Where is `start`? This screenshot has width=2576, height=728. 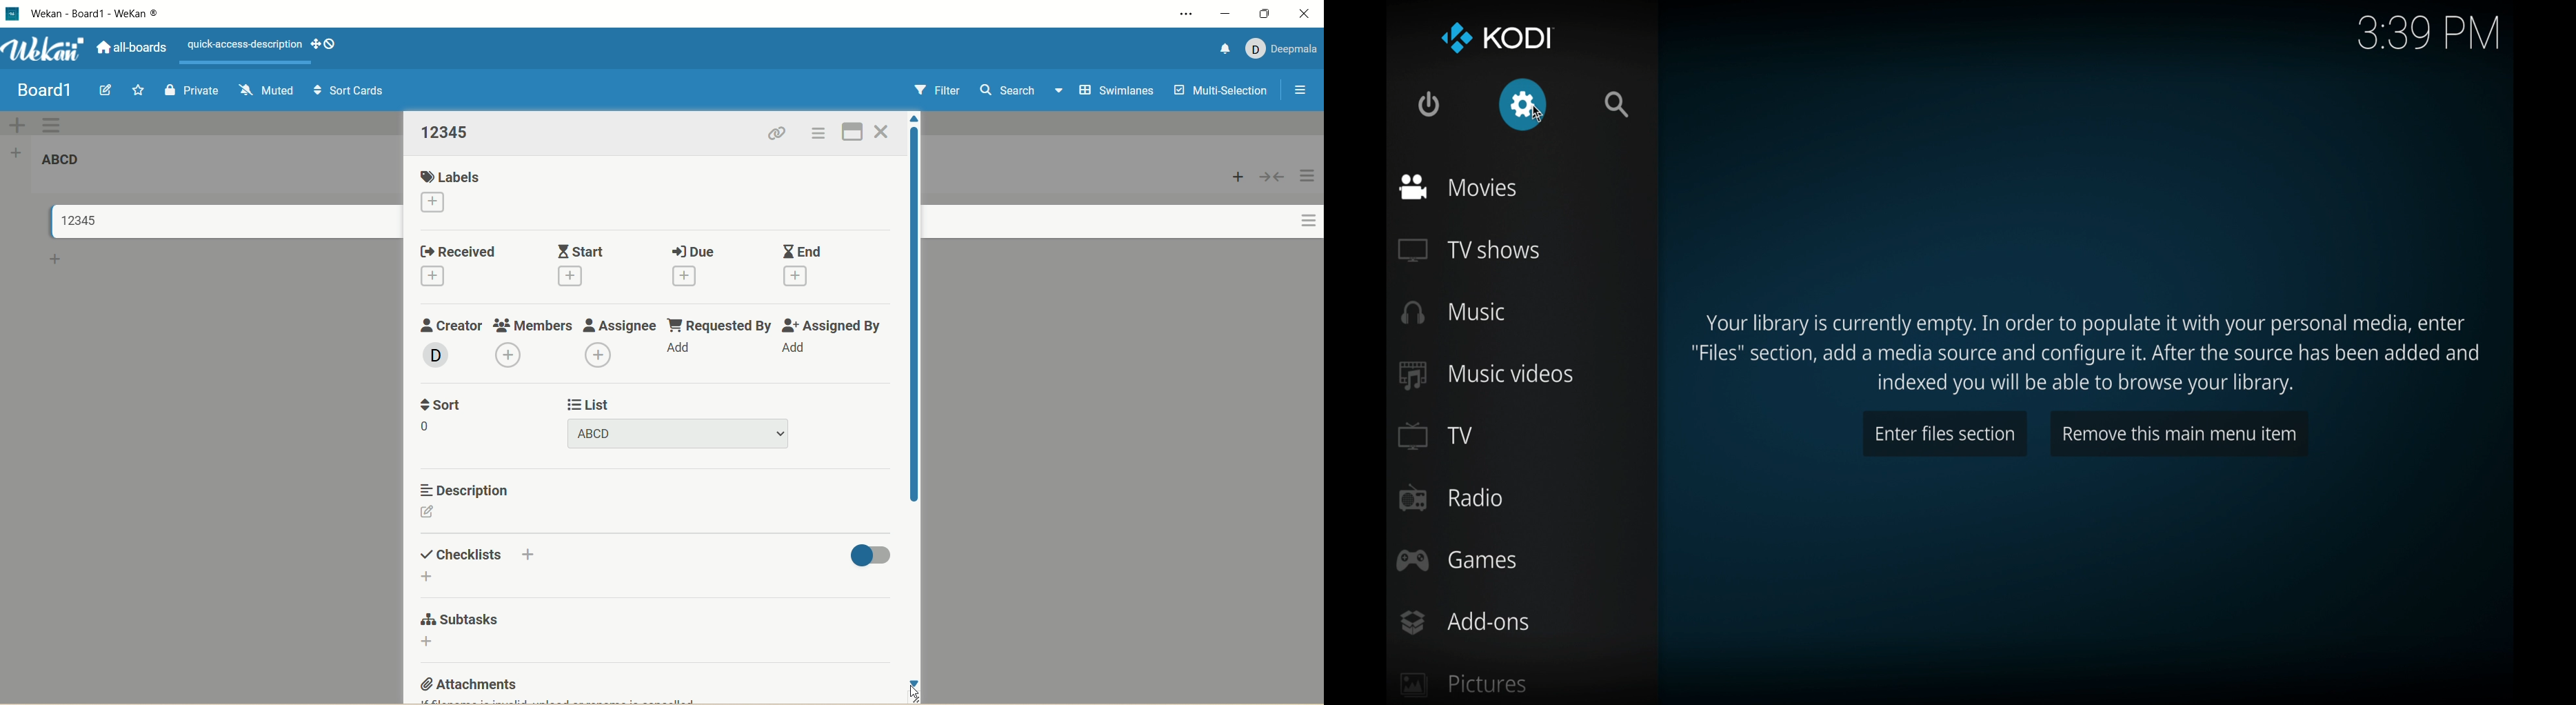
start is located at coordinates (582, 249).